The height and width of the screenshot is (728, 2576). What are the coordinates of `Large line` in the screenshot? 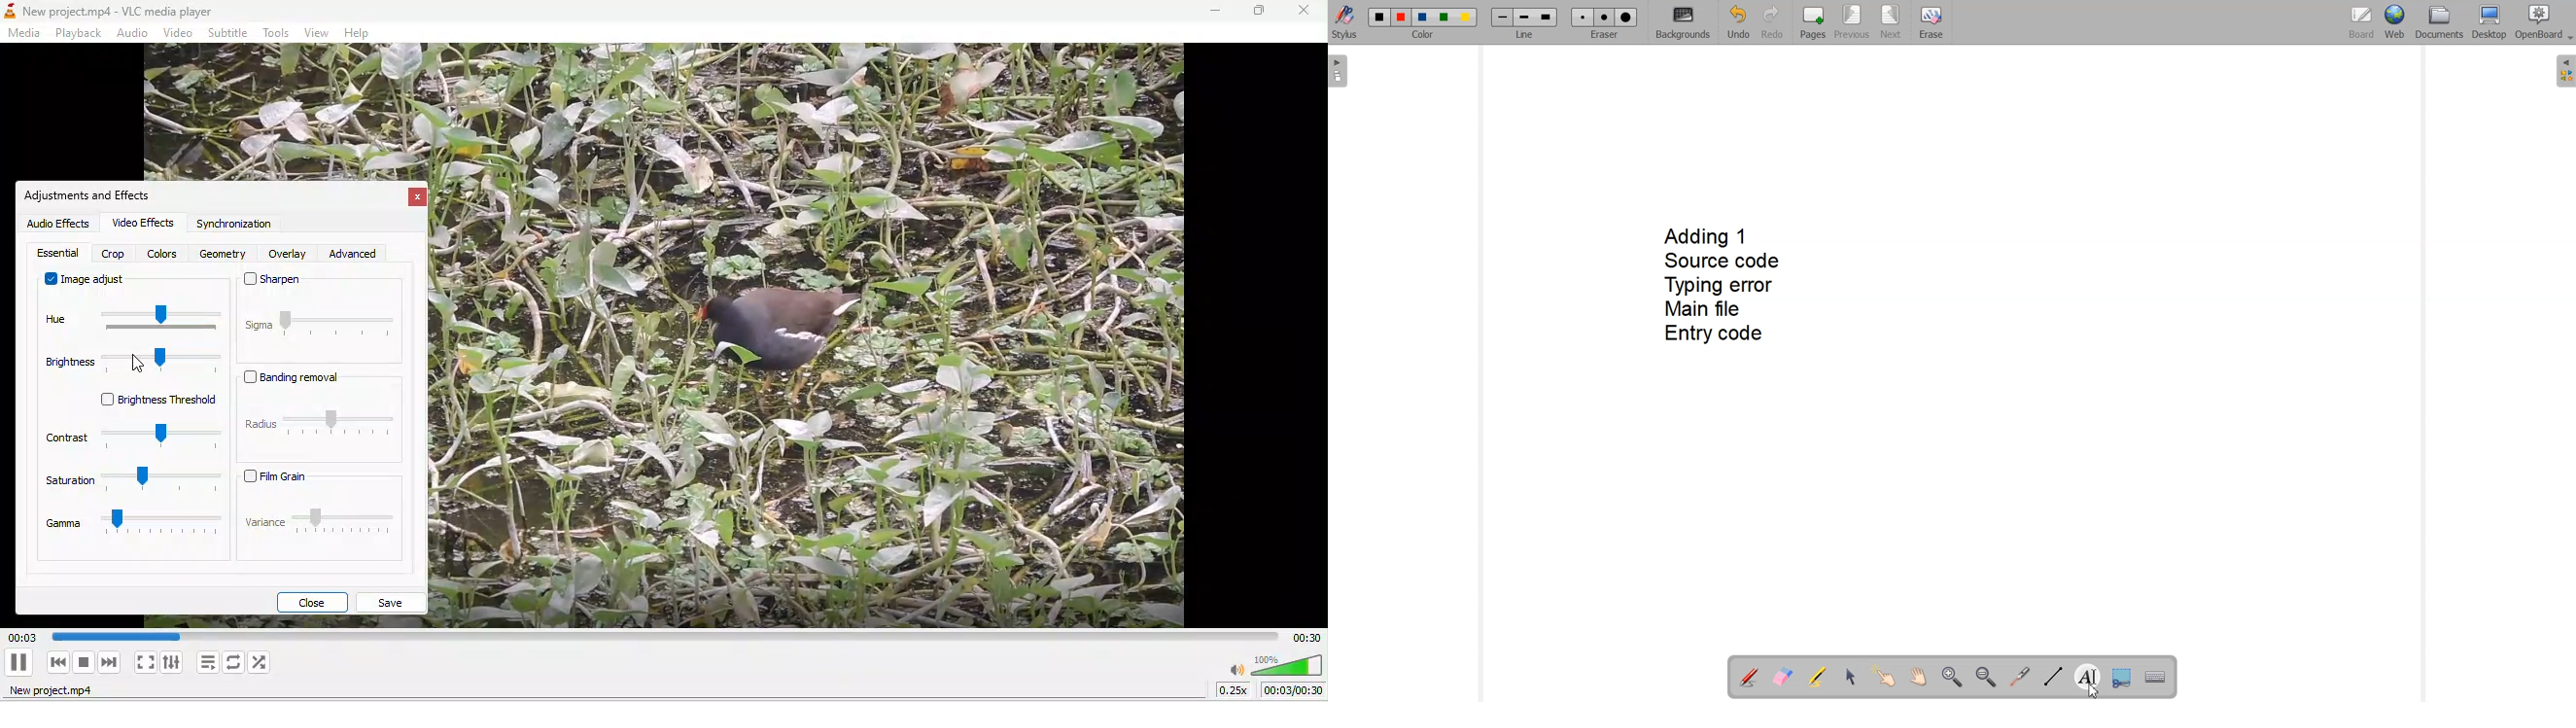 It's located at (1547, 17).